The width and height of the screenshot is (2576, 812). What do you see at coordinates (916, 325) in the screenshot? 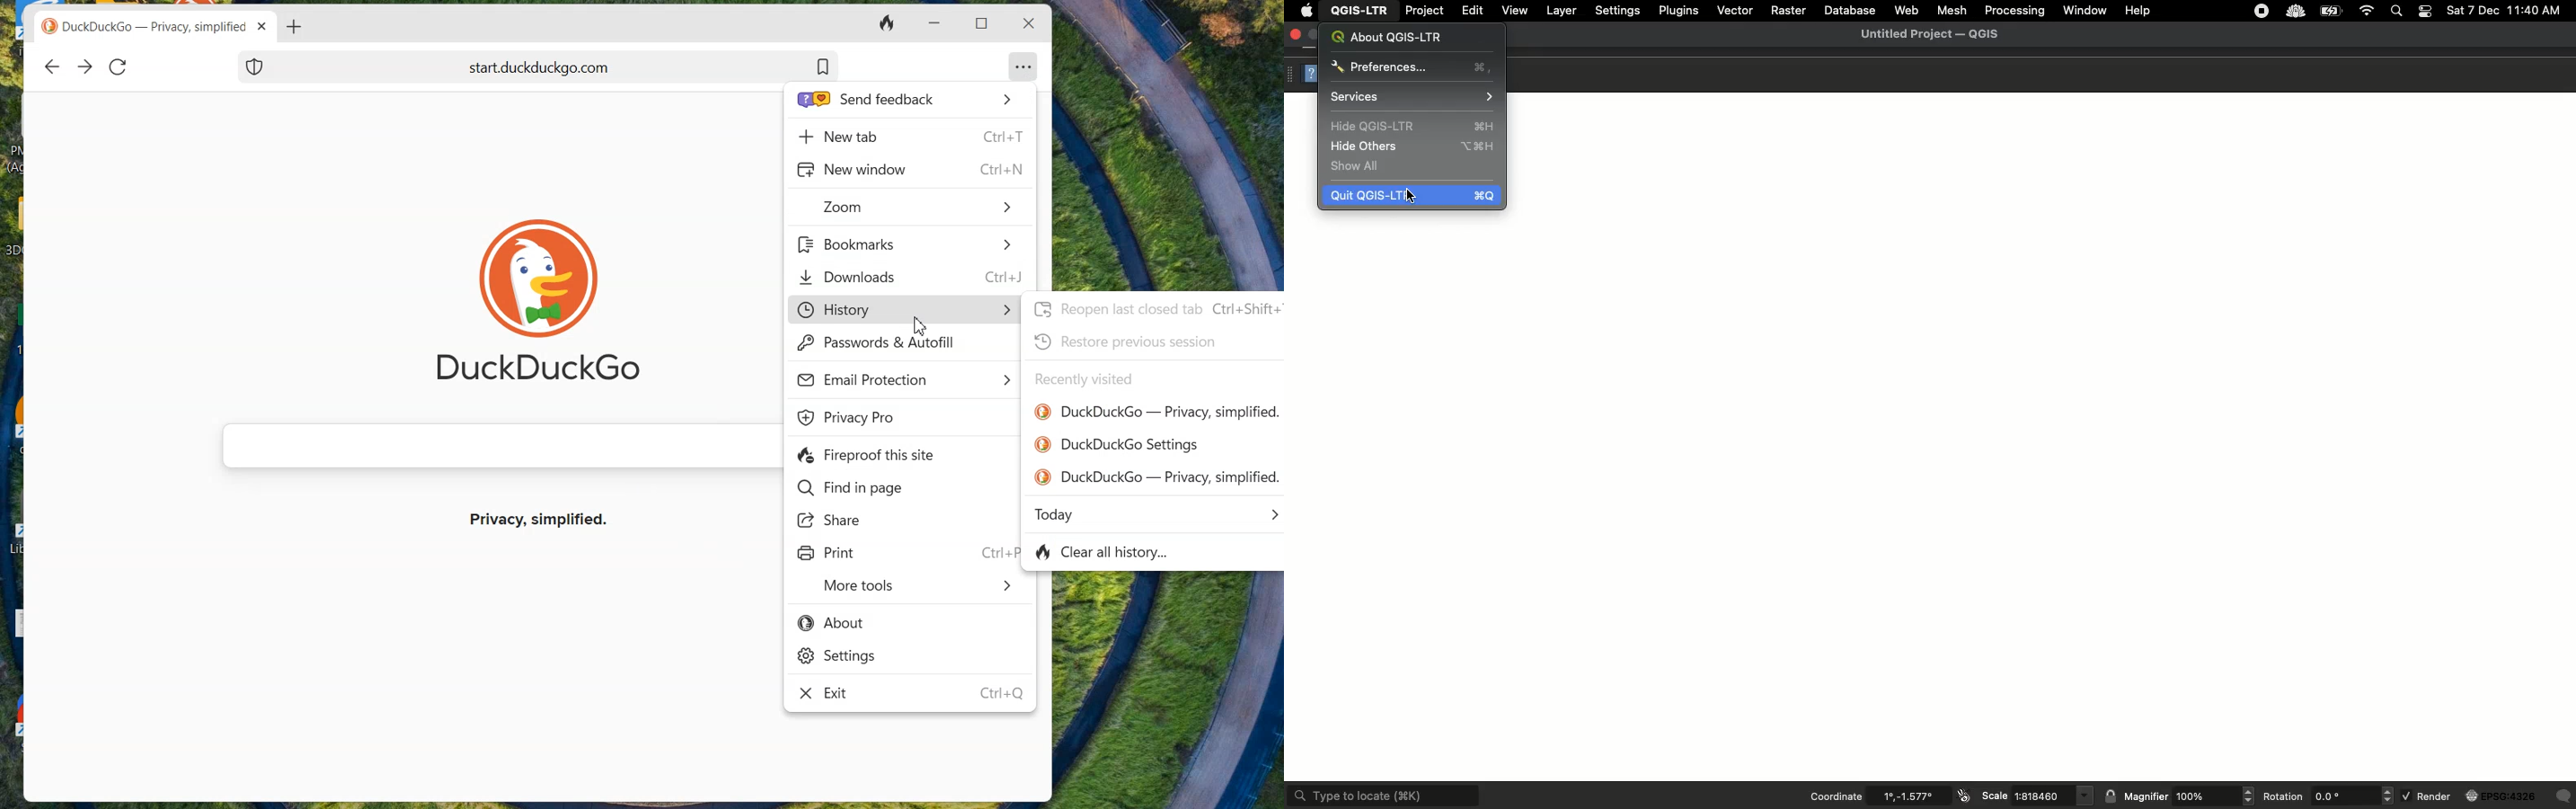
I see `cursor` at bounding box center [916, 325].